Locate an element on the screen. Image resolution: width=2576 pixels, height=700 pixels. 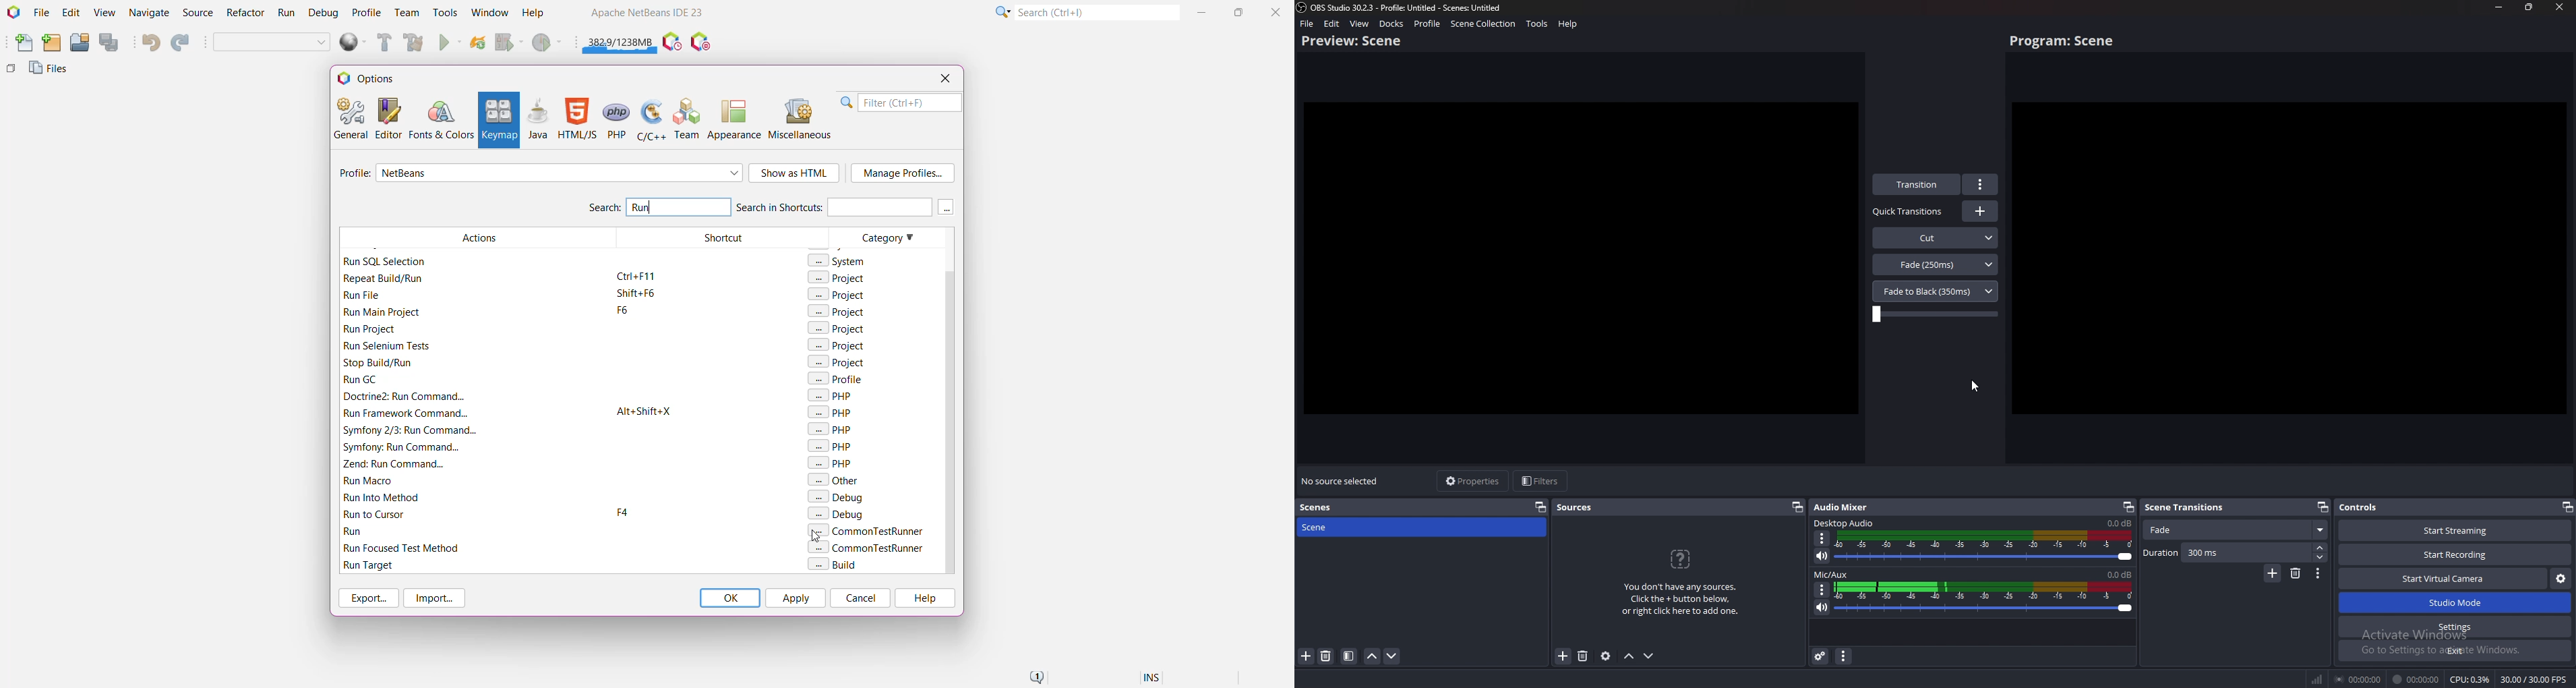
delete source is located at coordinates (1326, 657).